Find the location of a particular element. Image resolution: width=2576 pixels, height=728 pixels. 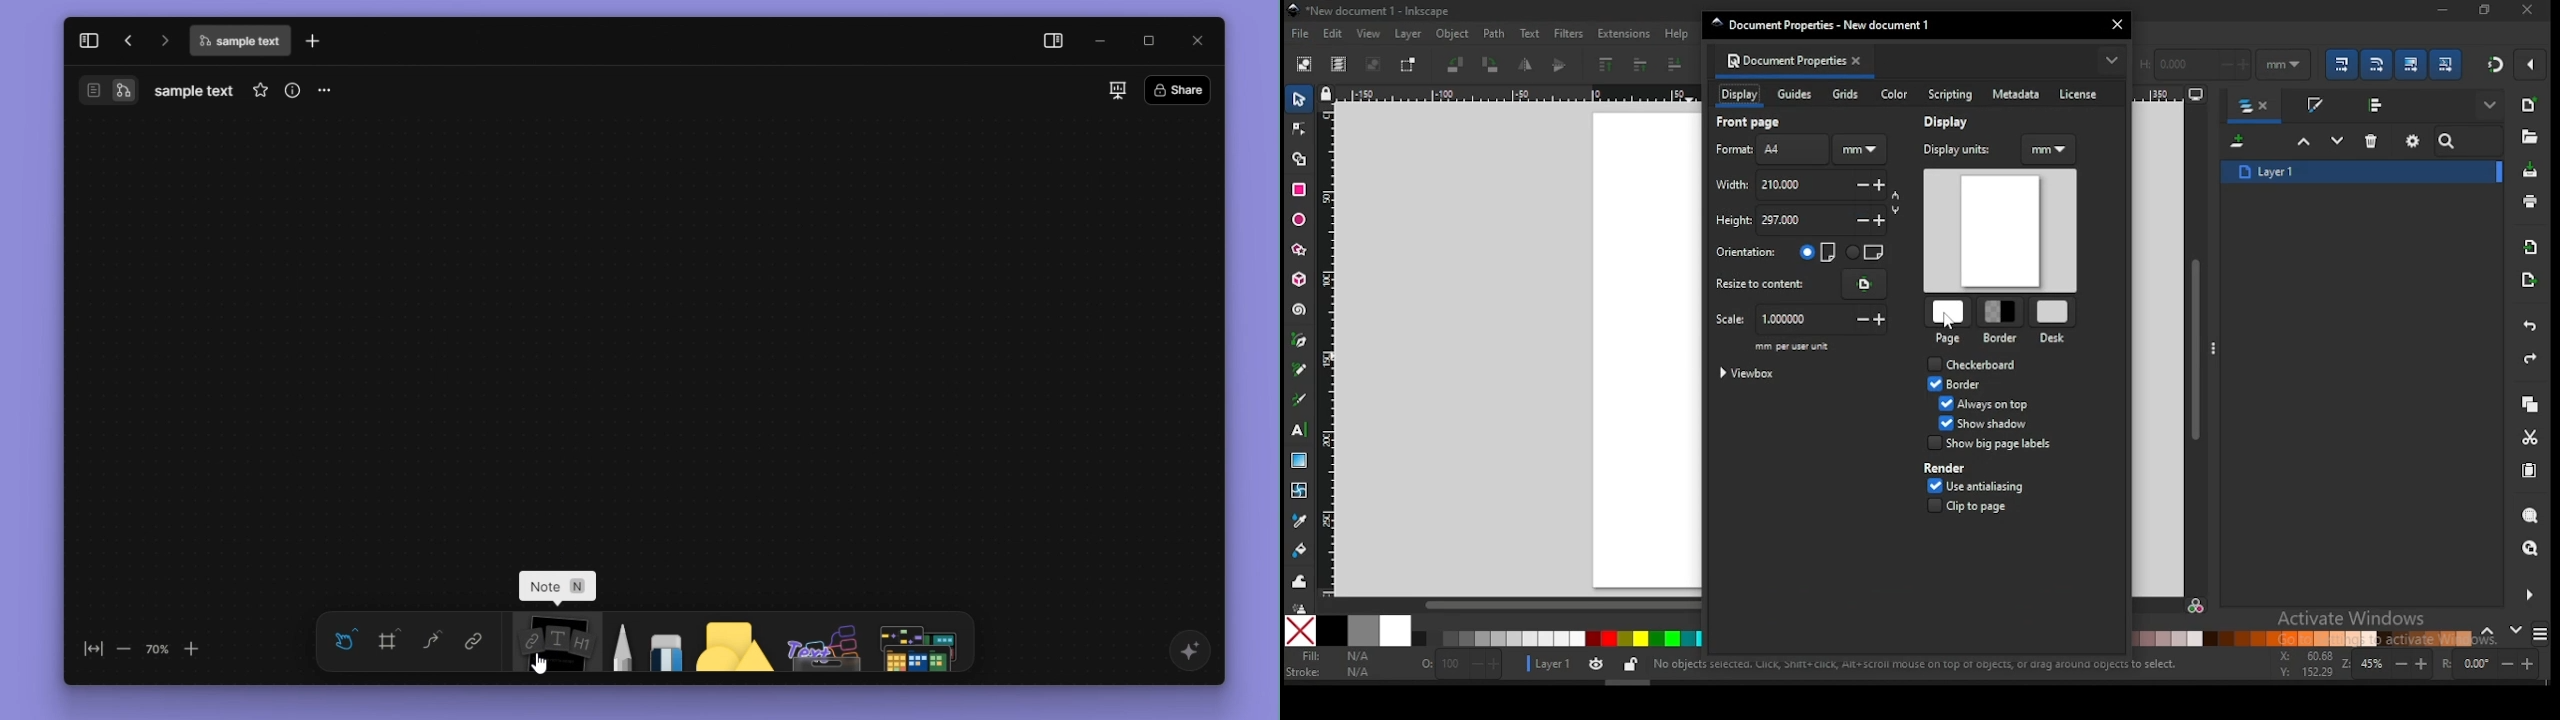

display is located at coordinates (1949, 122).